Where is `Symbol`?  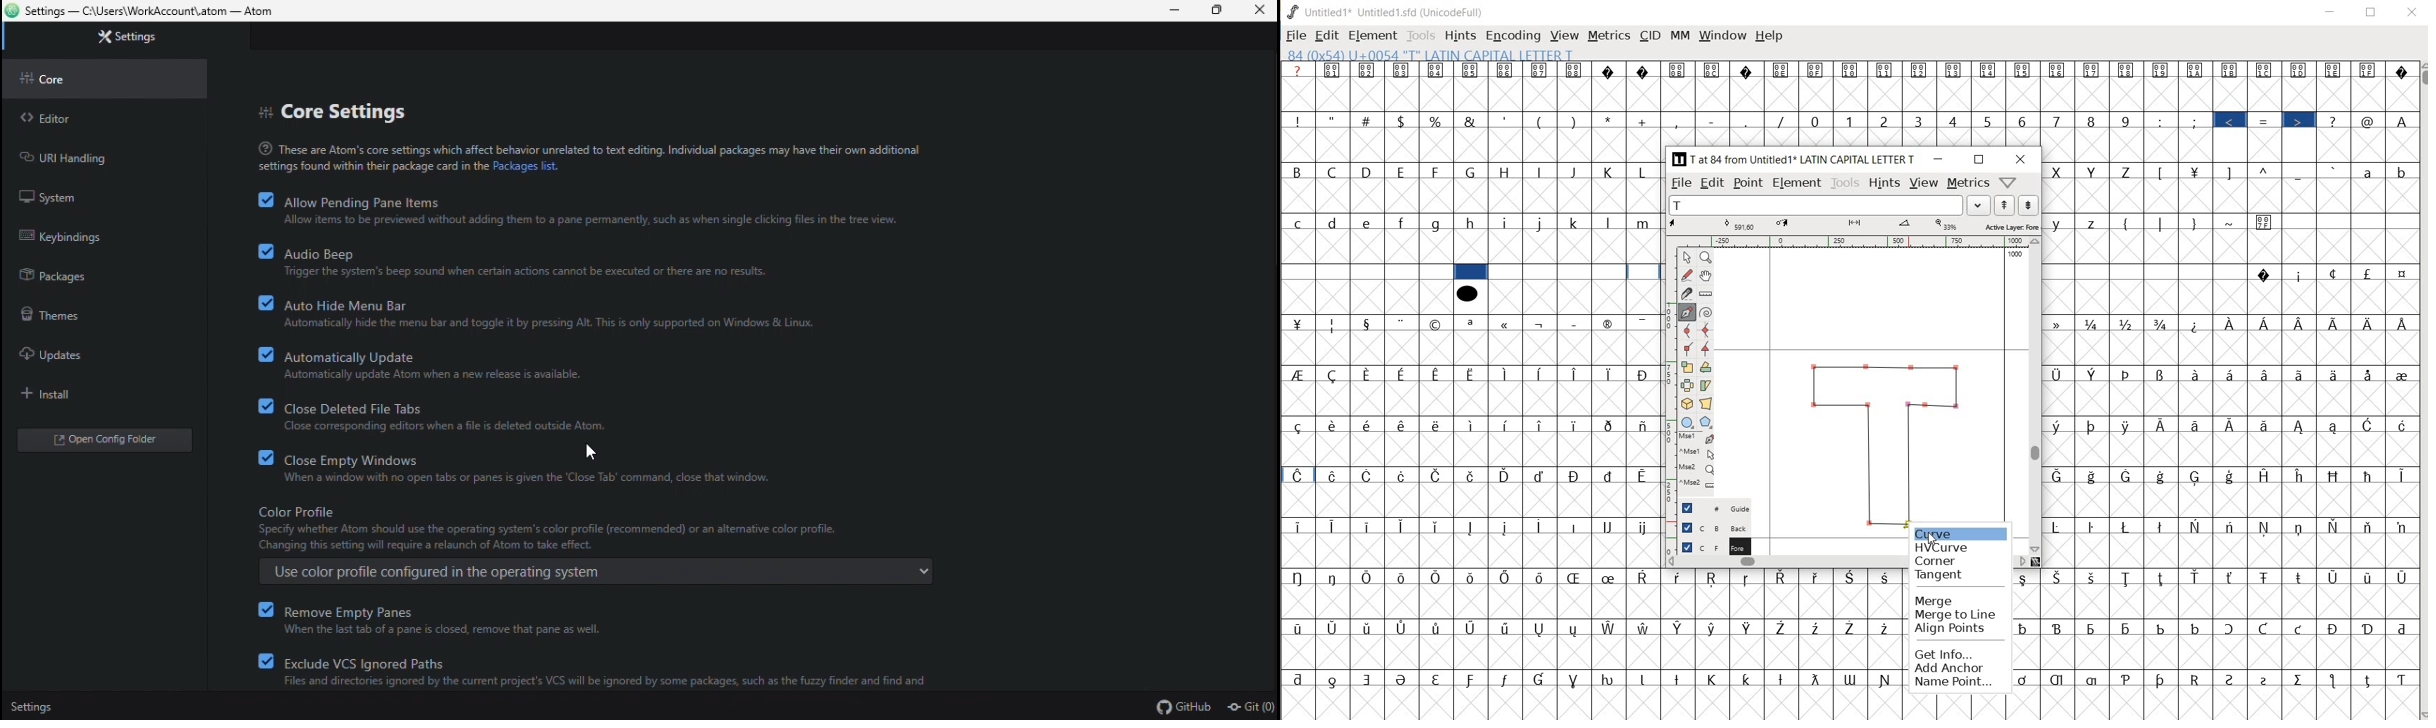
Symbol is located at coordinates (2300, 576).